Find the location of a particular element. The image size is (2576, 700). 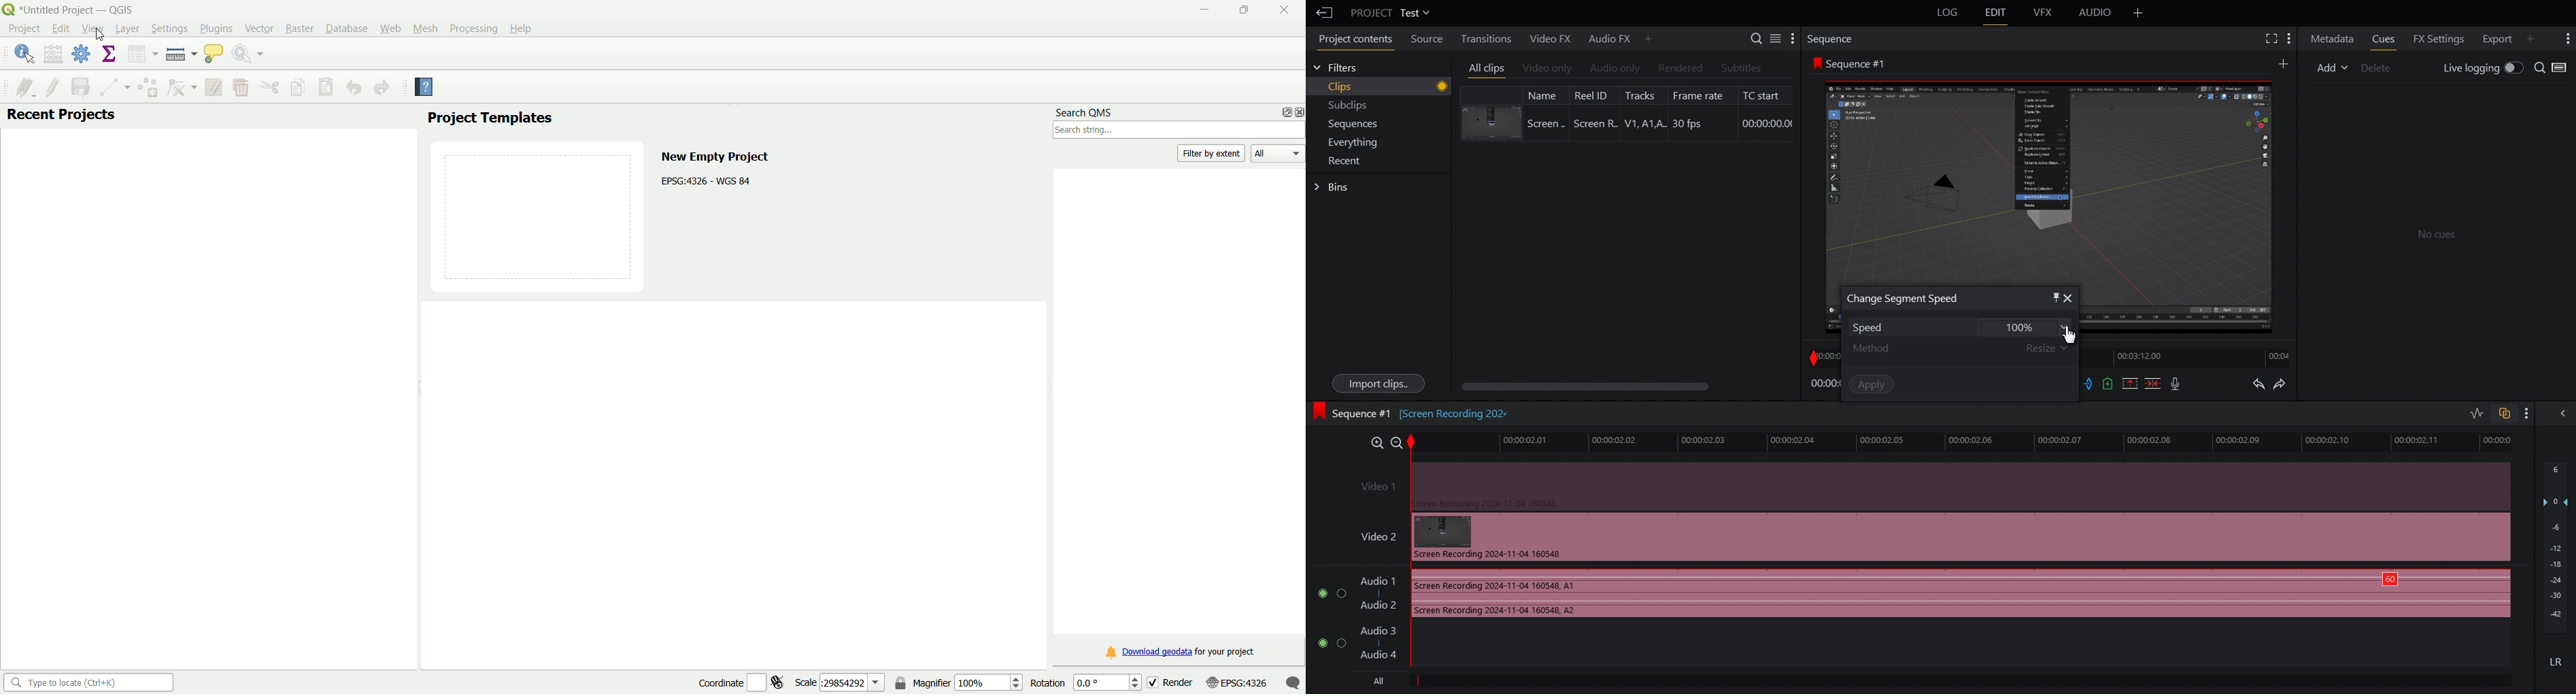

Toggles is located at coordinates (2490, 415).